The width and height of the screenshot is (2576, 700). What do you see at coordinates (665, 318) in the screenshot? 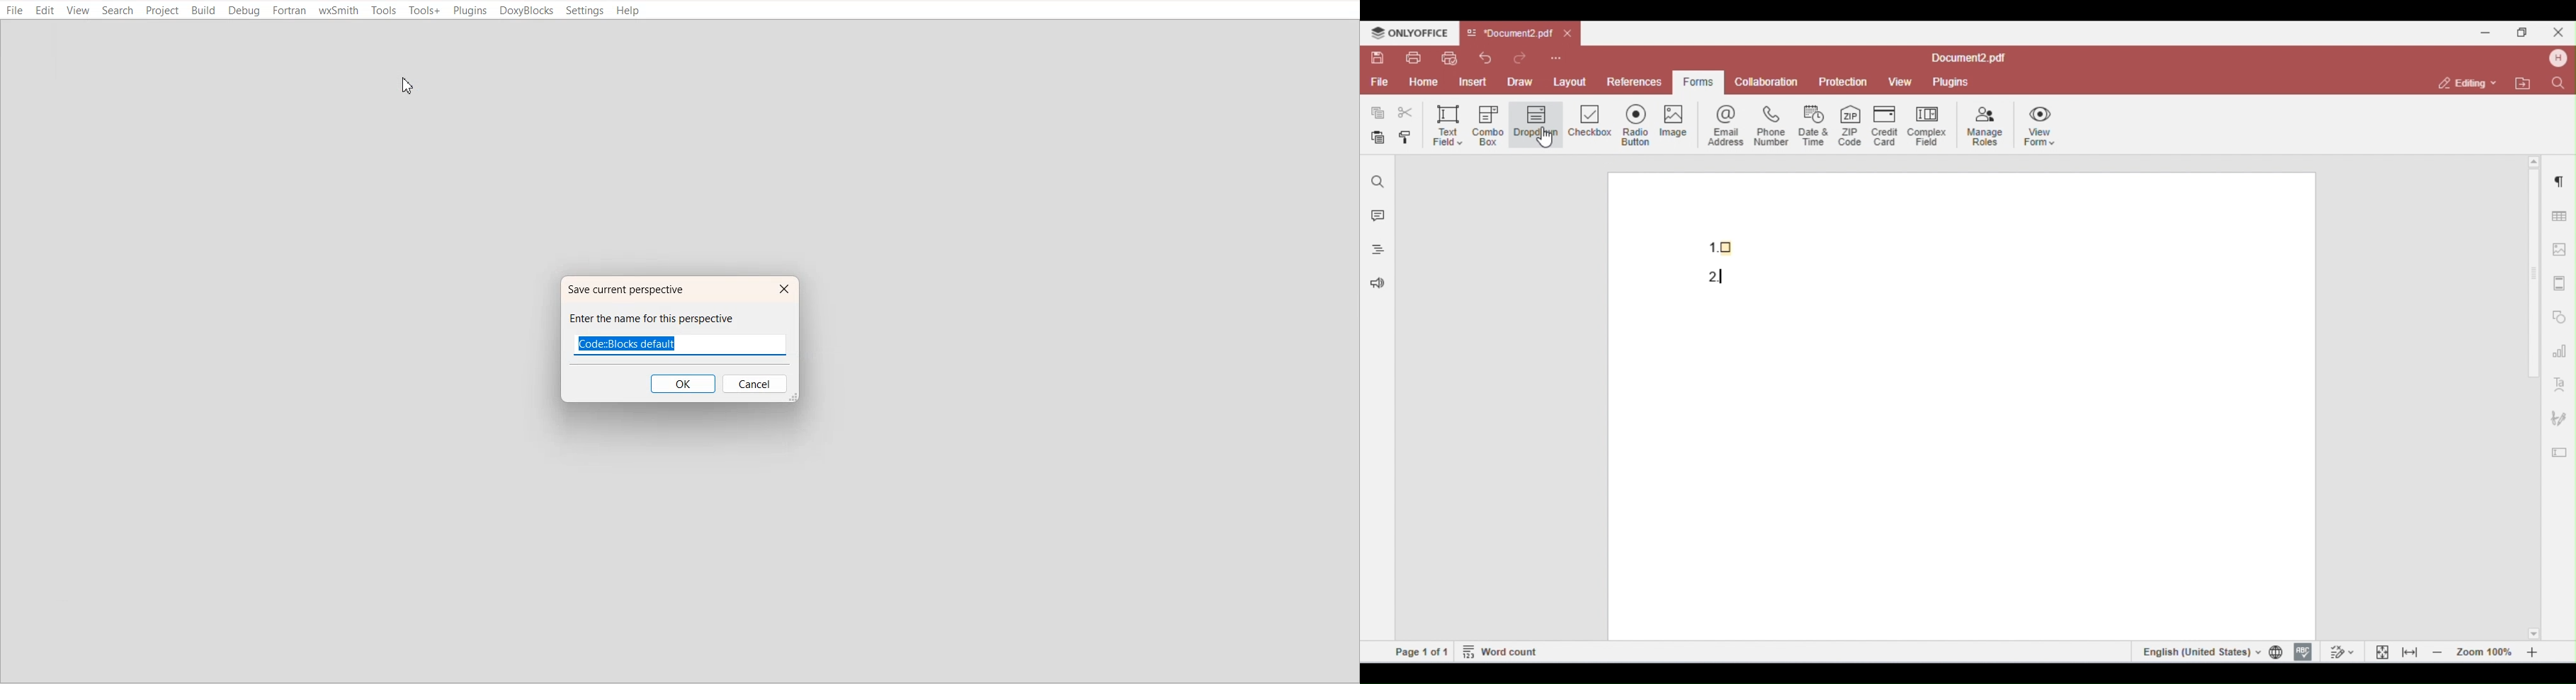
I see ` Enter the name for this perspective` at bounding box center [665, 318].